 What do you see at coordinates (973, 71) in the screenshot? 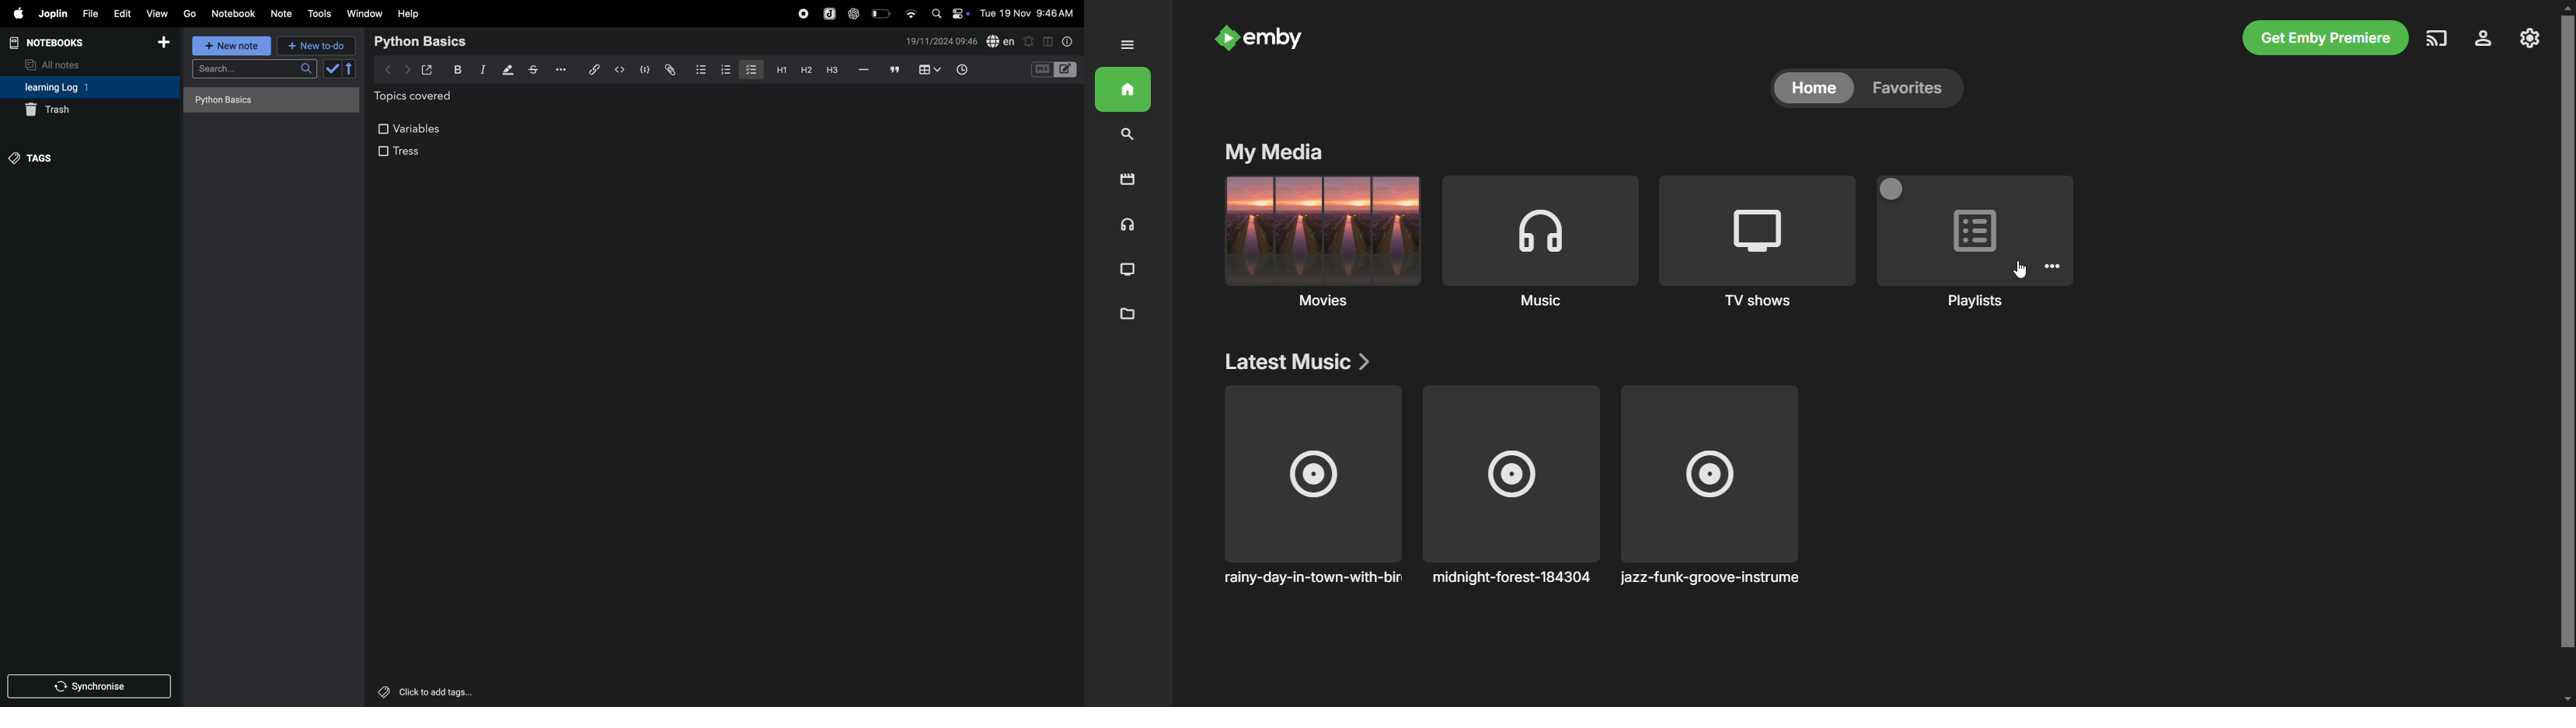
I see `add time` at bounding box center [973, 71].